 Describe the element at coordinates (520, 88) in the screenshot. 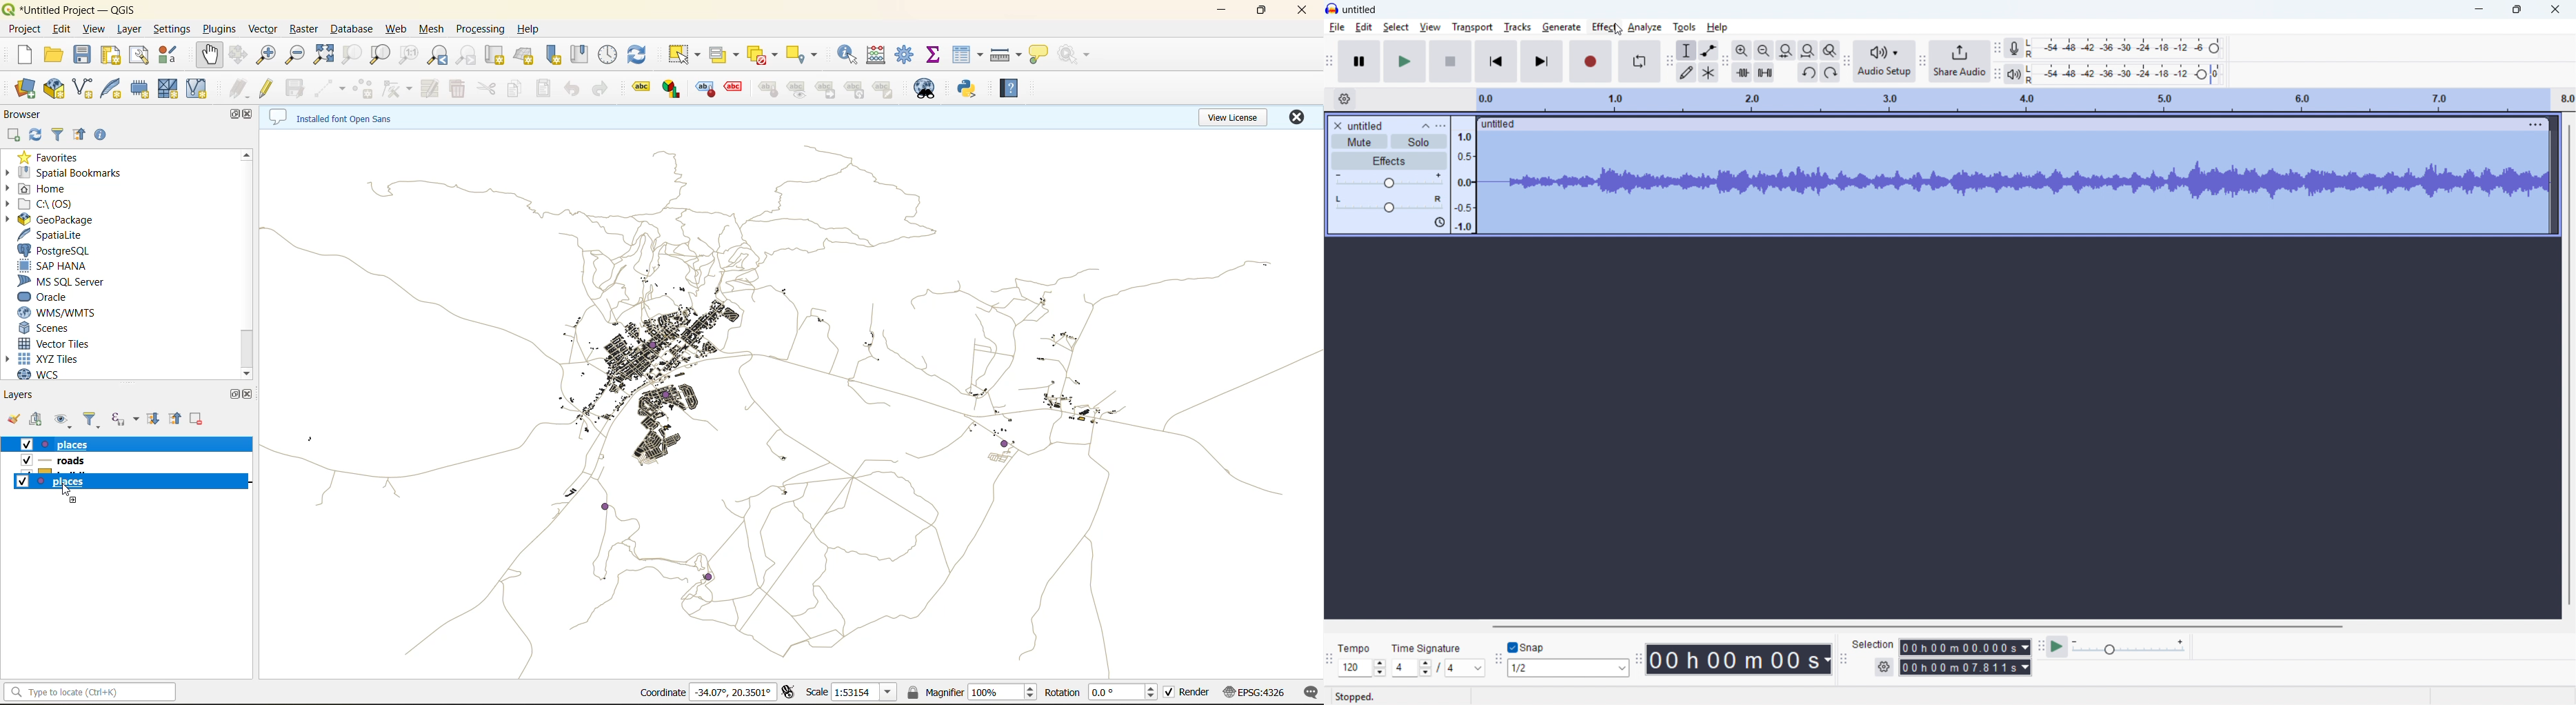

I see `copy` at that location.